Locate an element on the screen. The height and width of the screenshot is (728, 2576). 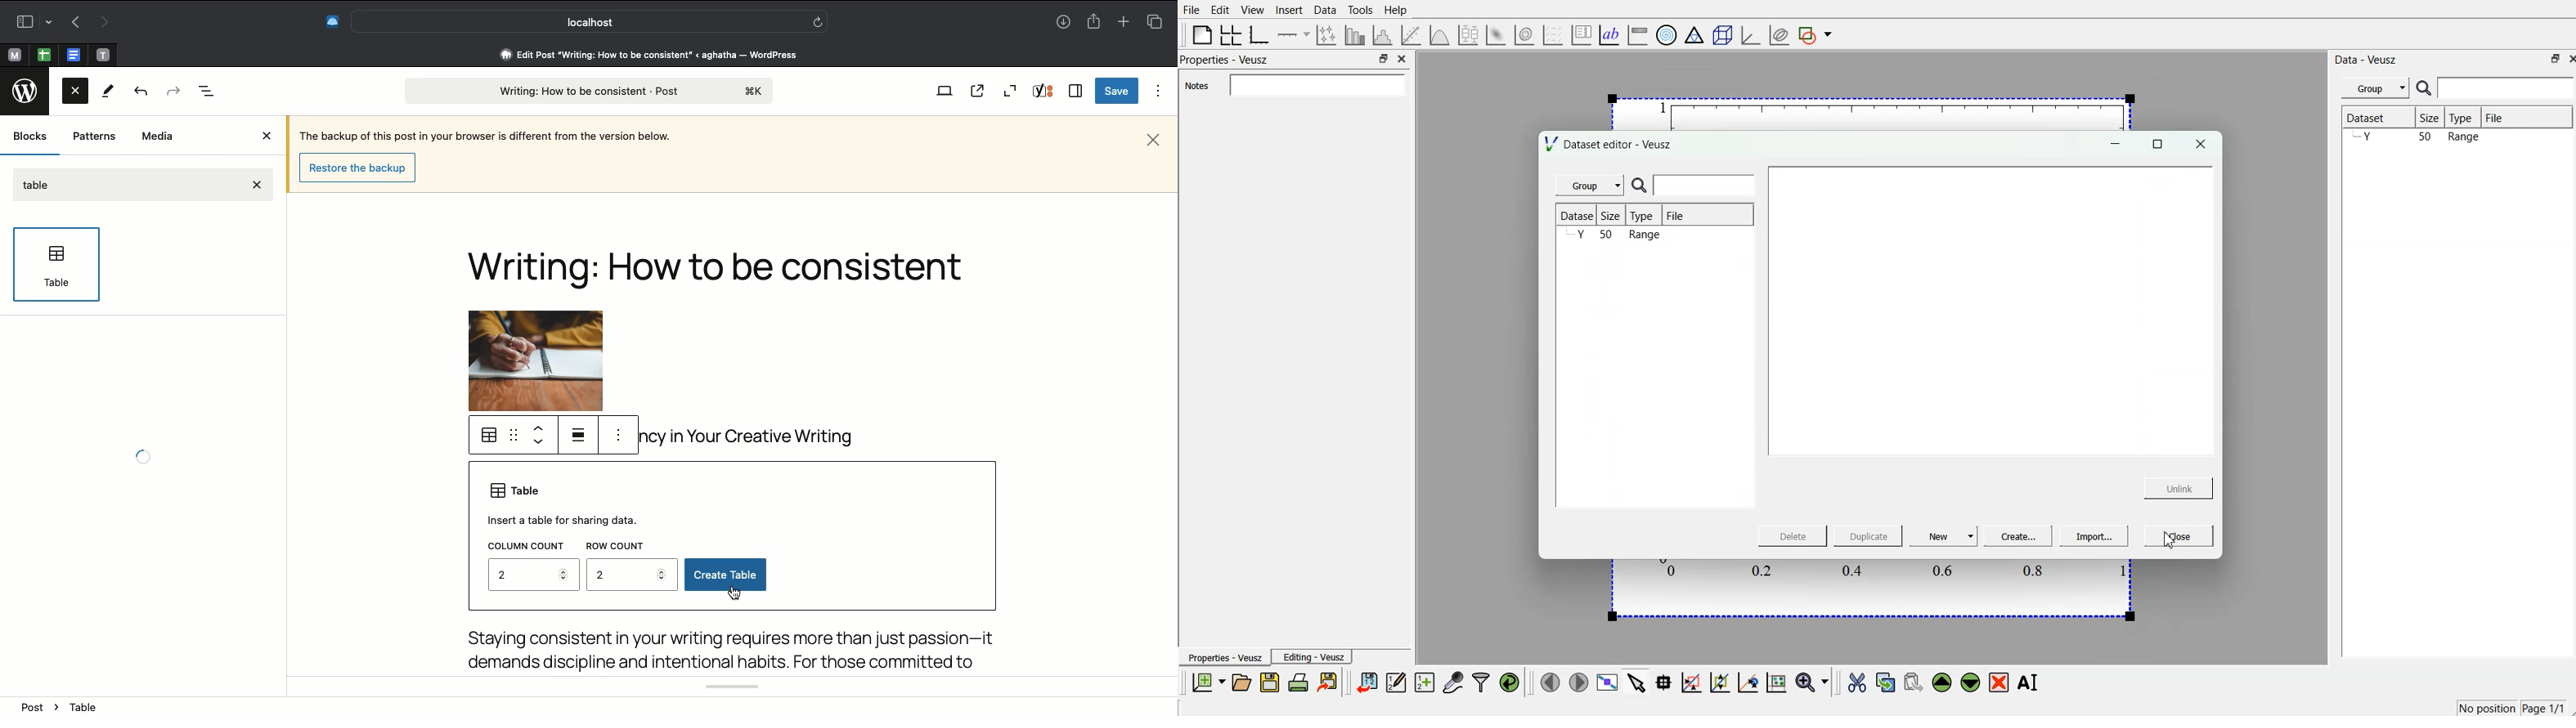
View post is located at coordinates (977, 91).